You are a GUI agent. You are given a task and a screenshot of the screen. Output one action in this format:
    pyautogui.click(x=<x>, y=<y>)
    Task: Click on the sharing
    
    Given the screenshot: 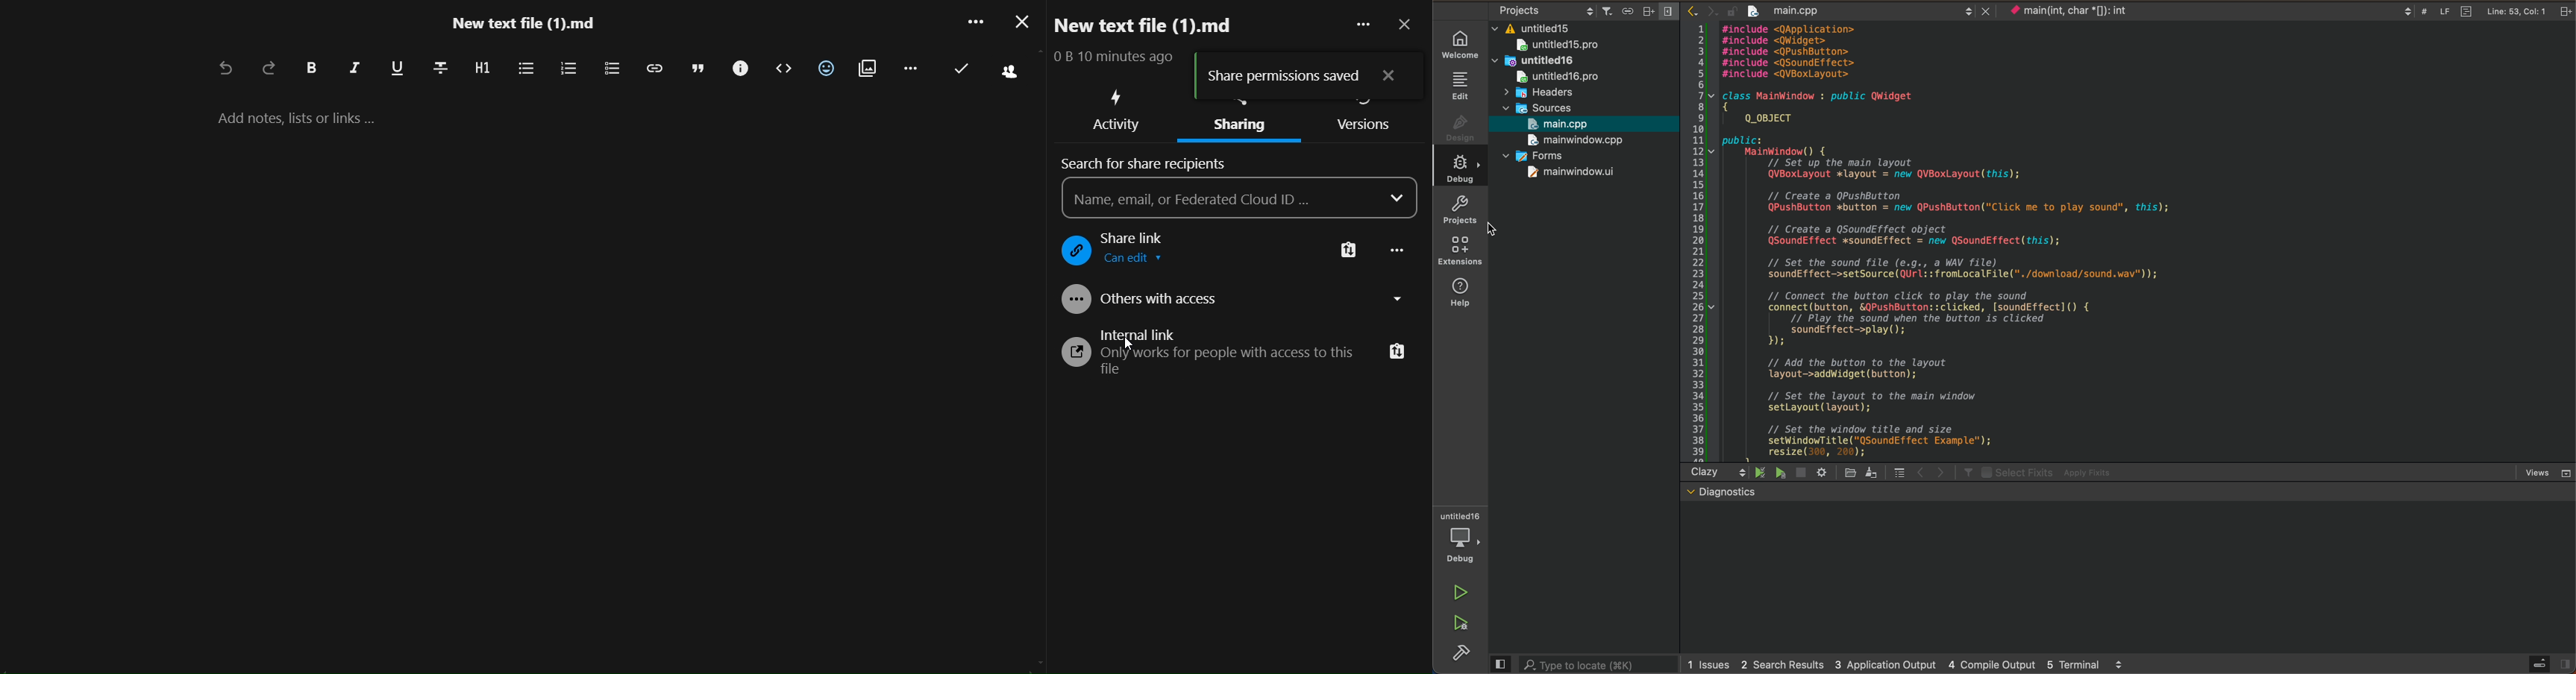 What is the action you would take?
    pyautogui.click(x=1237, y=125)
    